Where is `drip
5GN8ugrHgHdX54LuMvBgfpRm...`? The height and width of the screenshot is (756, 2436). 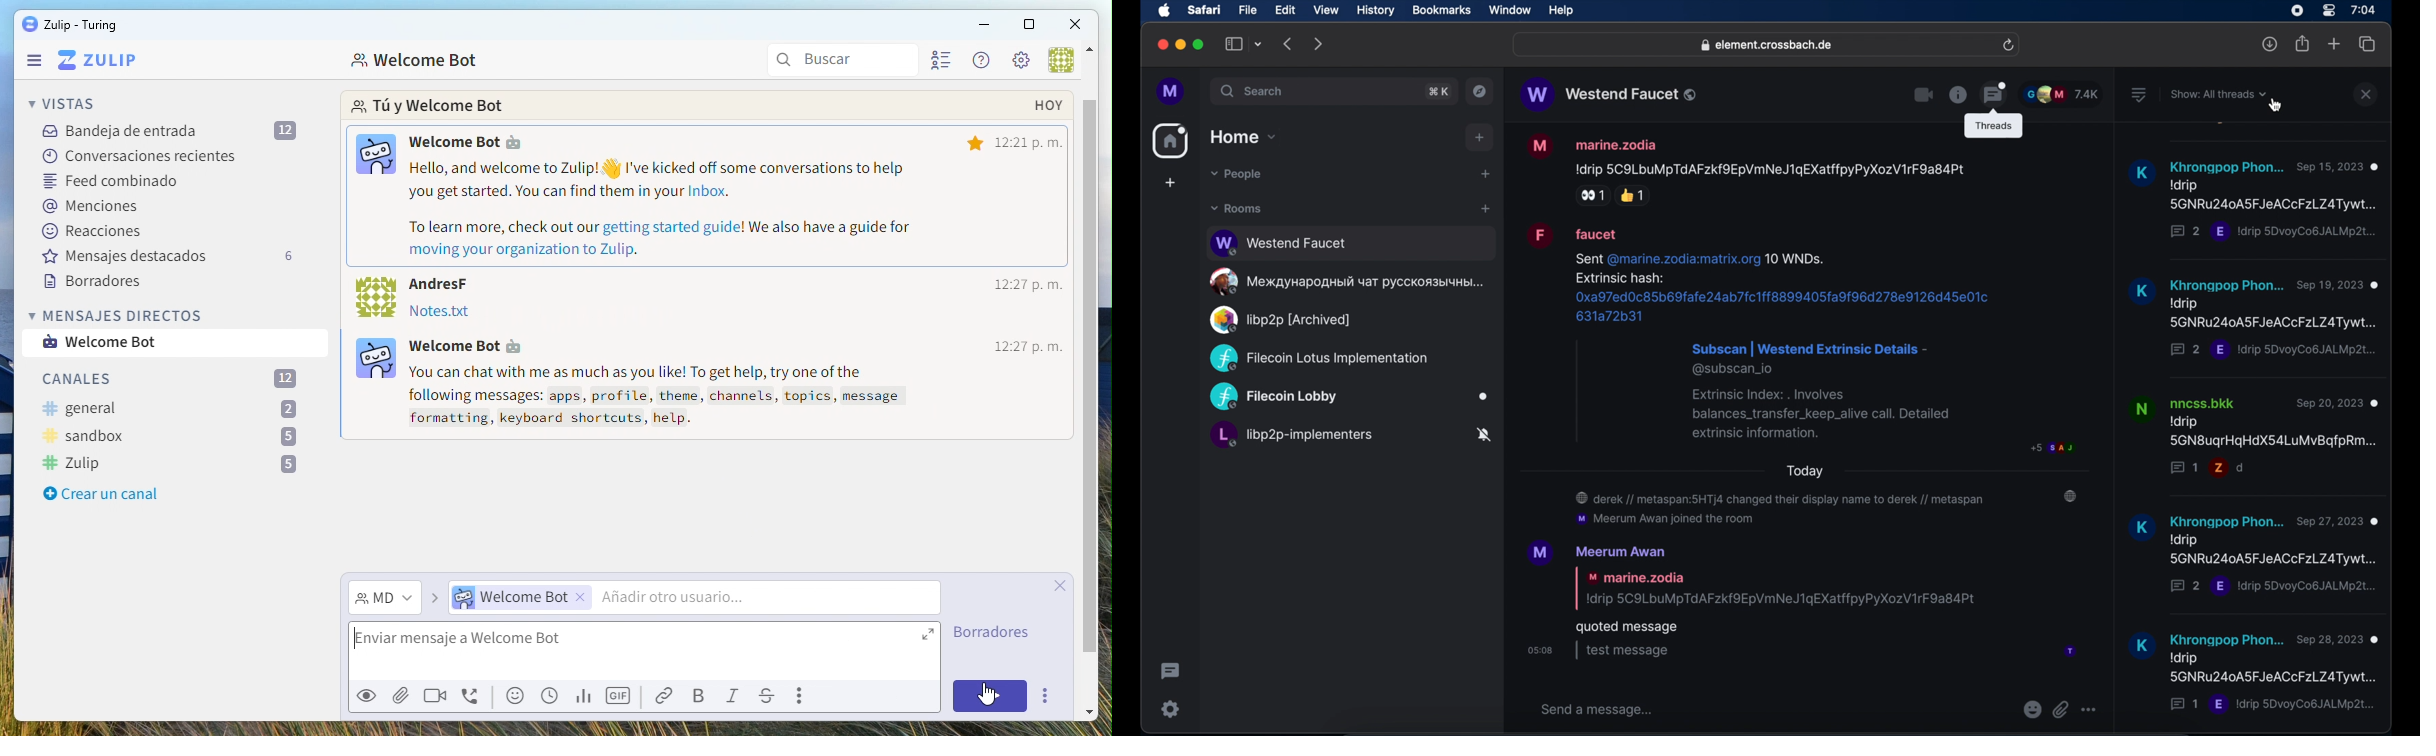 drip
5GN8ugrHgHdX54LuMvBgfpRm... is located at coordinates (2273, 432).